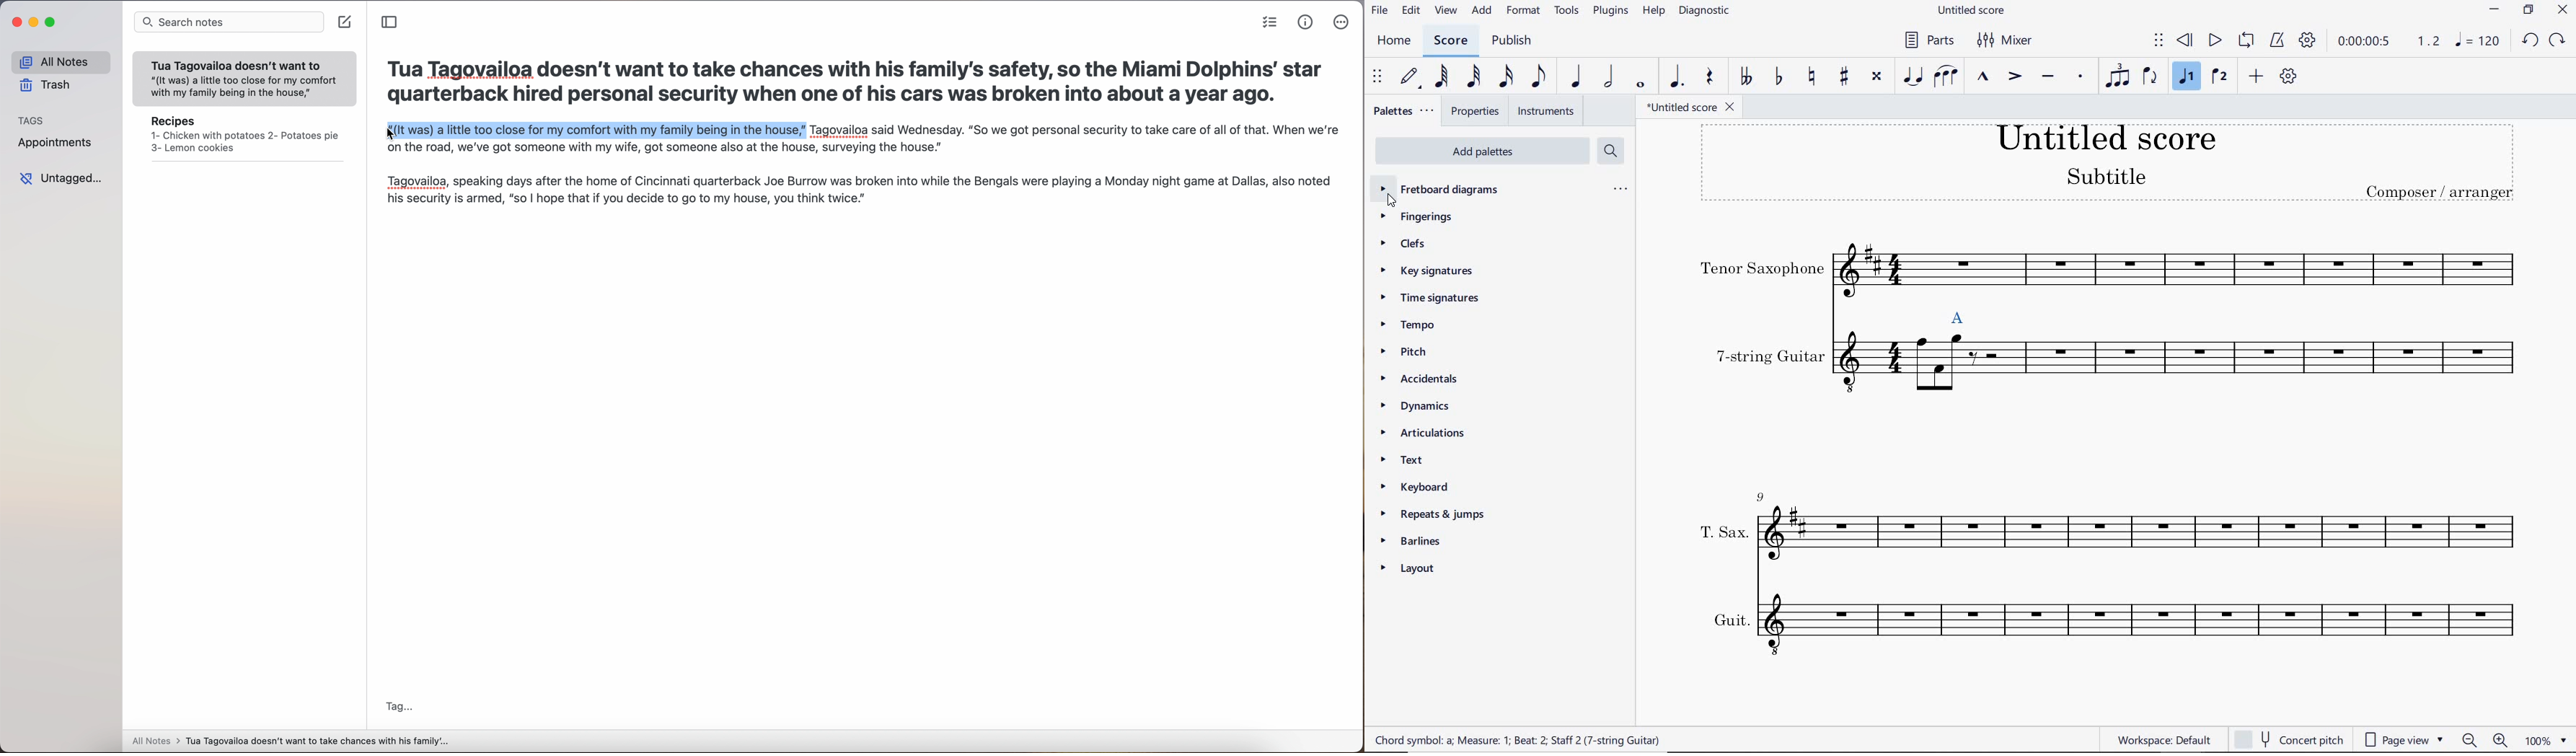 The height and width of the screenshot is (756, 2576). What do you see at coordinates (2115, 382) in the screenshot?
I see `INSTRUMENT: 7-STRING GUITAR` at bounding box center [2115, 382].